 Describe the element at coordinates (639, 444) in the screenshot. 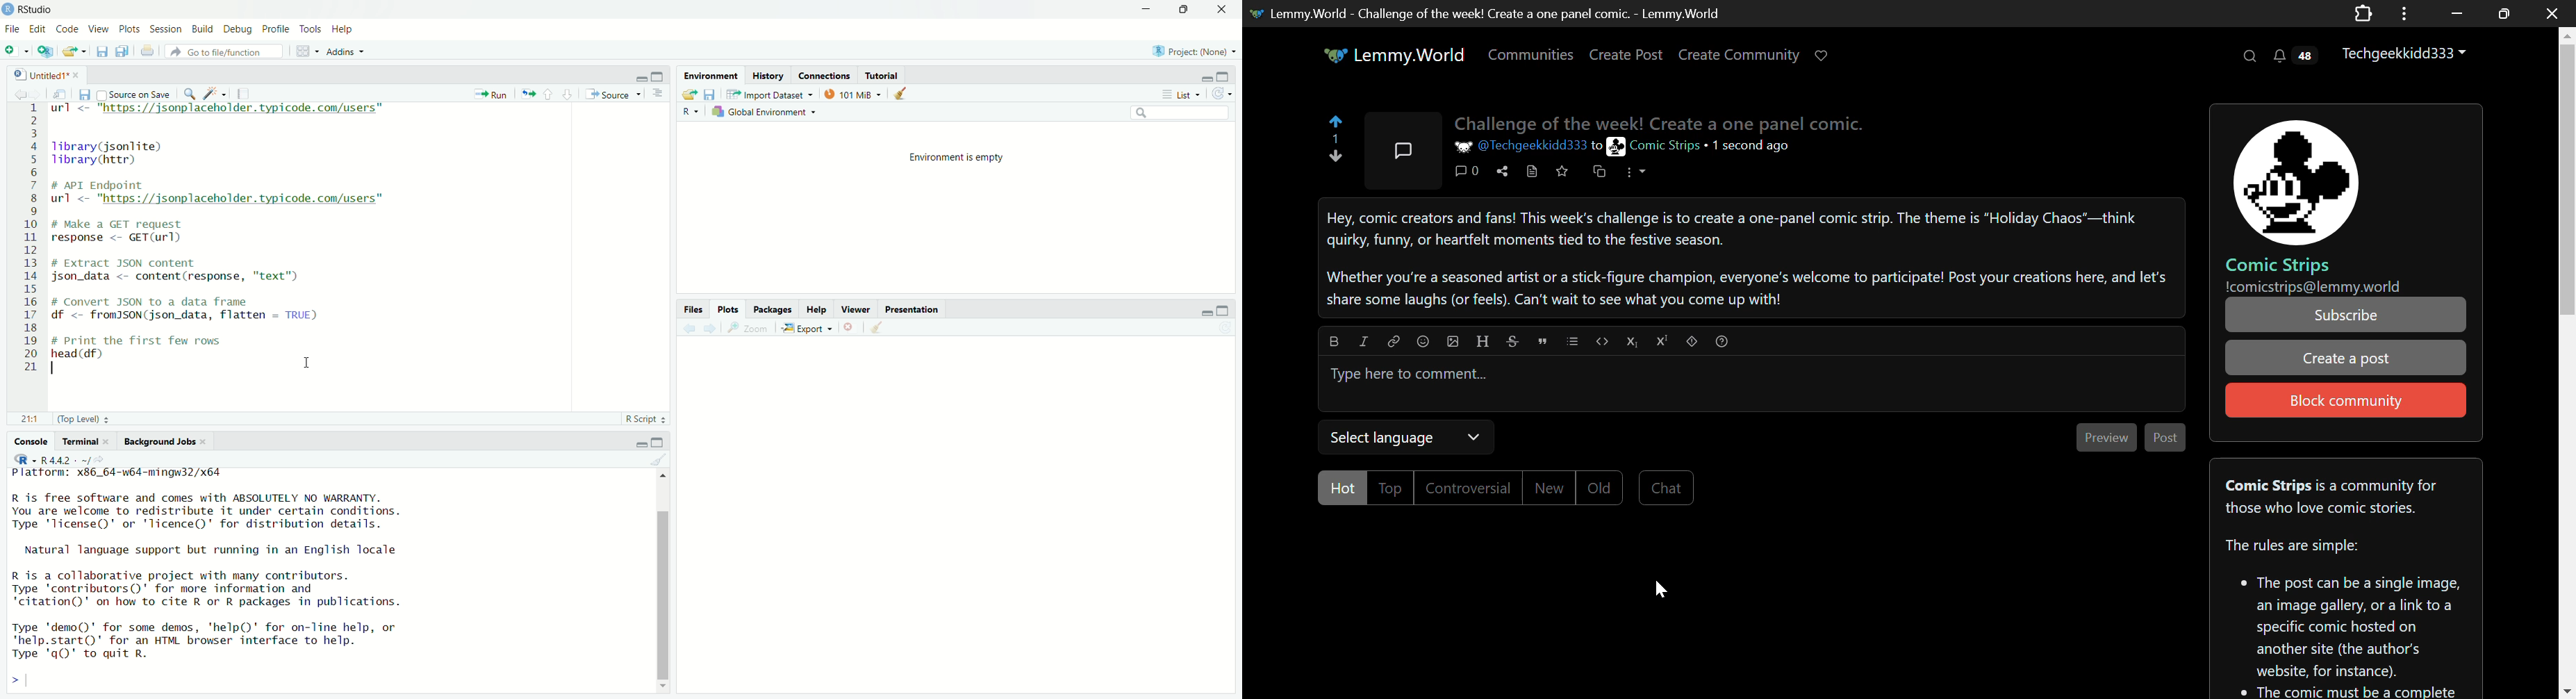

I see `Minimize` at that location.